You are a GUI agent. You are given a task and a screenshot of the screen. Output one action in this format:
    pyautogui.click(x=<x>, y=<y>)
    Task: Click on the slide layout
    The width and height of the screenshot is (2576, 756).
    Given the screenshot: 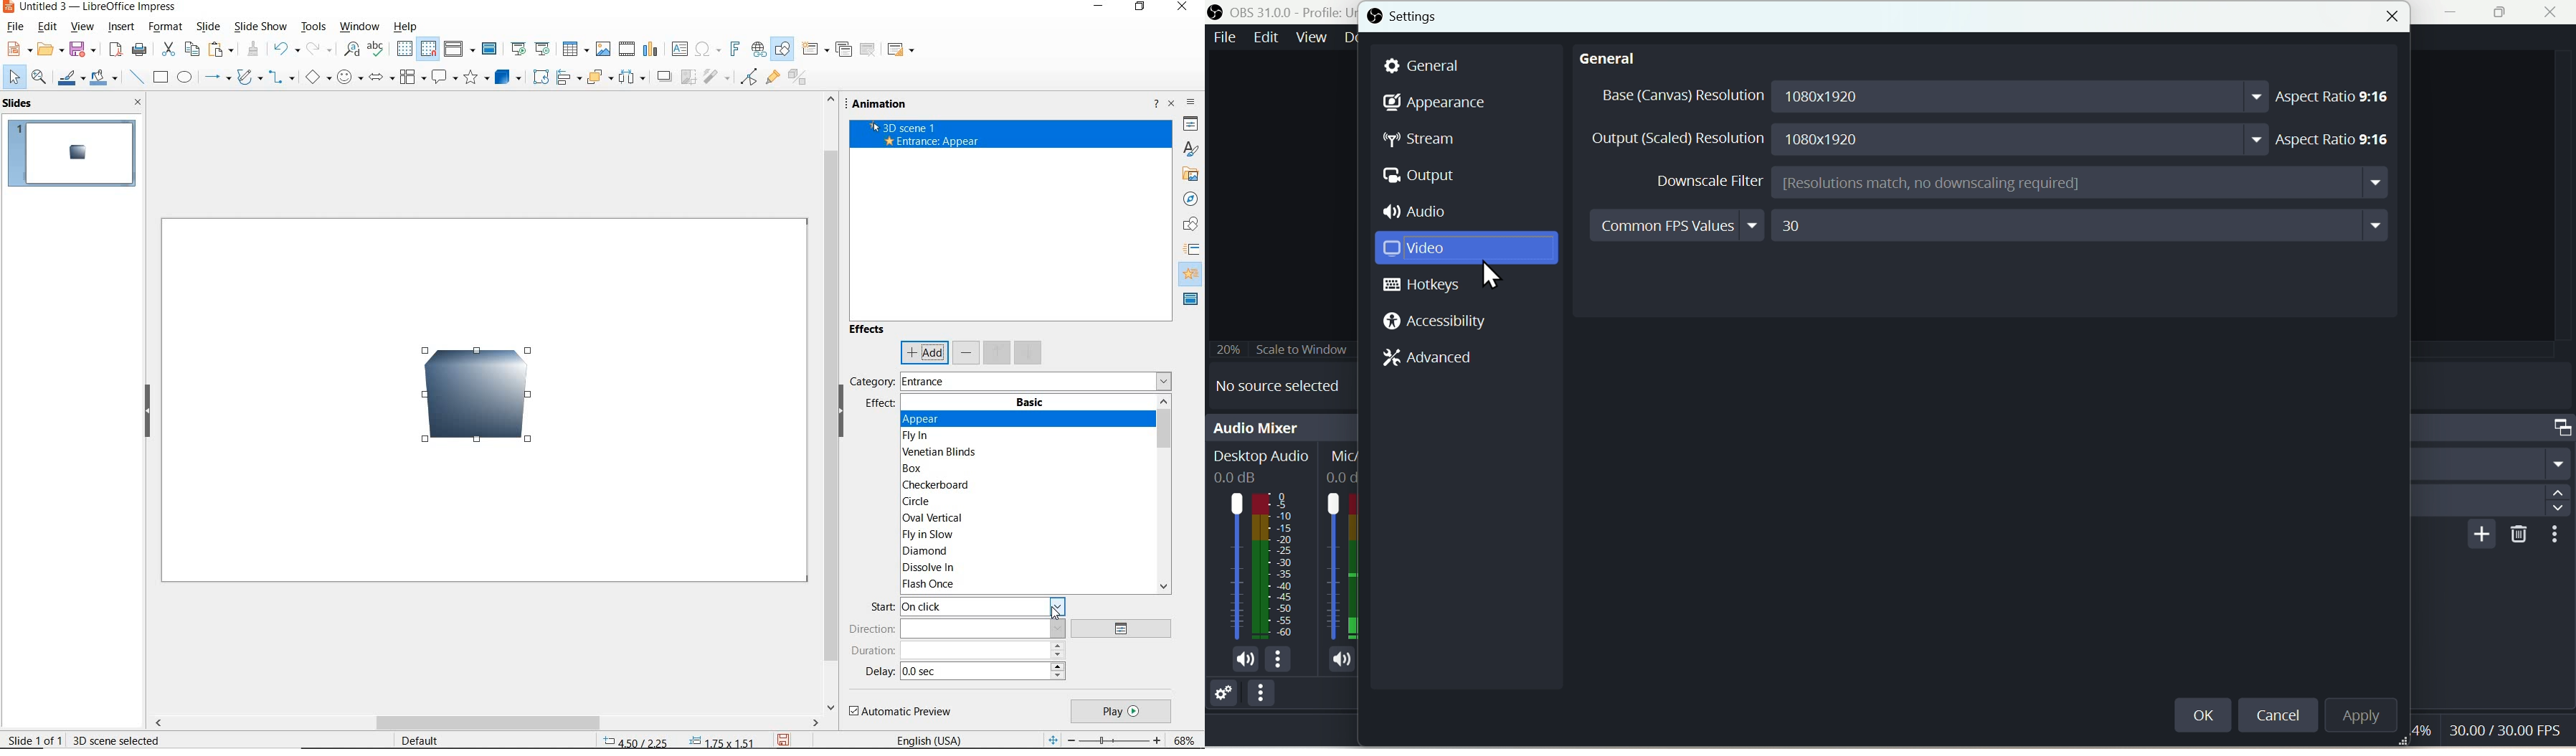 What is the action you would take?
    pyautogui.click(x=902, y=50)
    